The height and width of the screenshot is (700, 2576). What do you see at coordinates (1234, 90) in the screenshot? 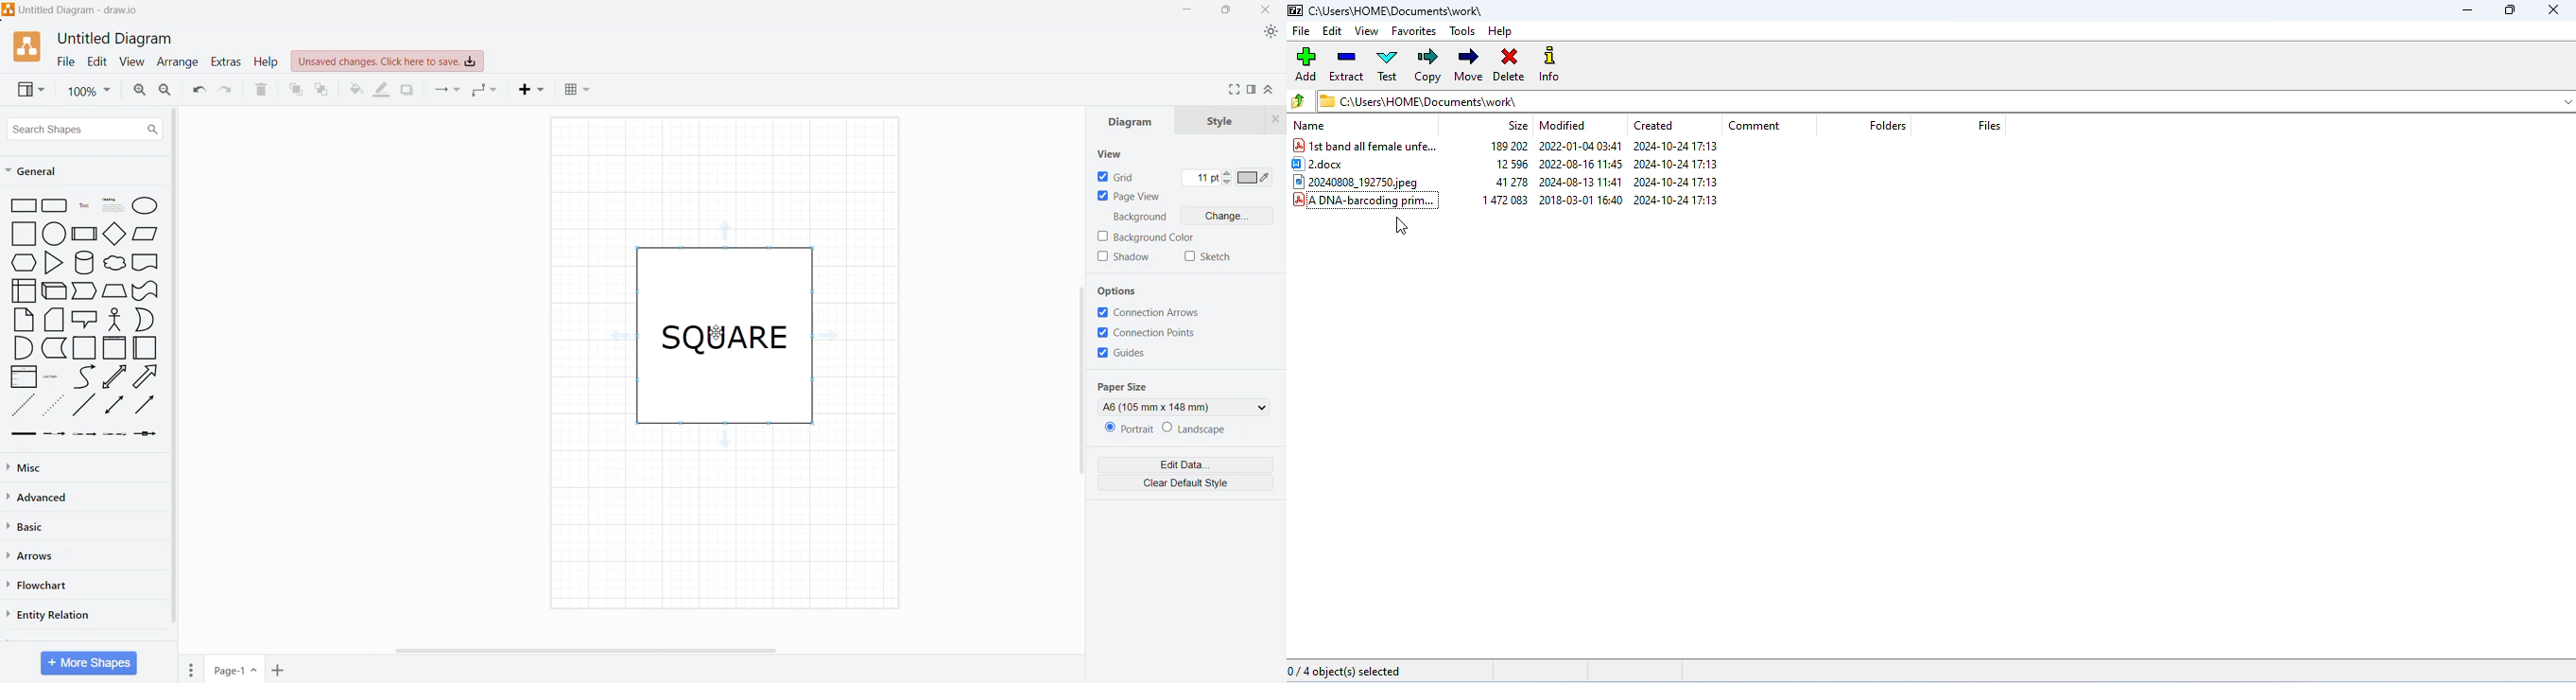
I see `Fullscreen` at bounding box center [1234, 90].